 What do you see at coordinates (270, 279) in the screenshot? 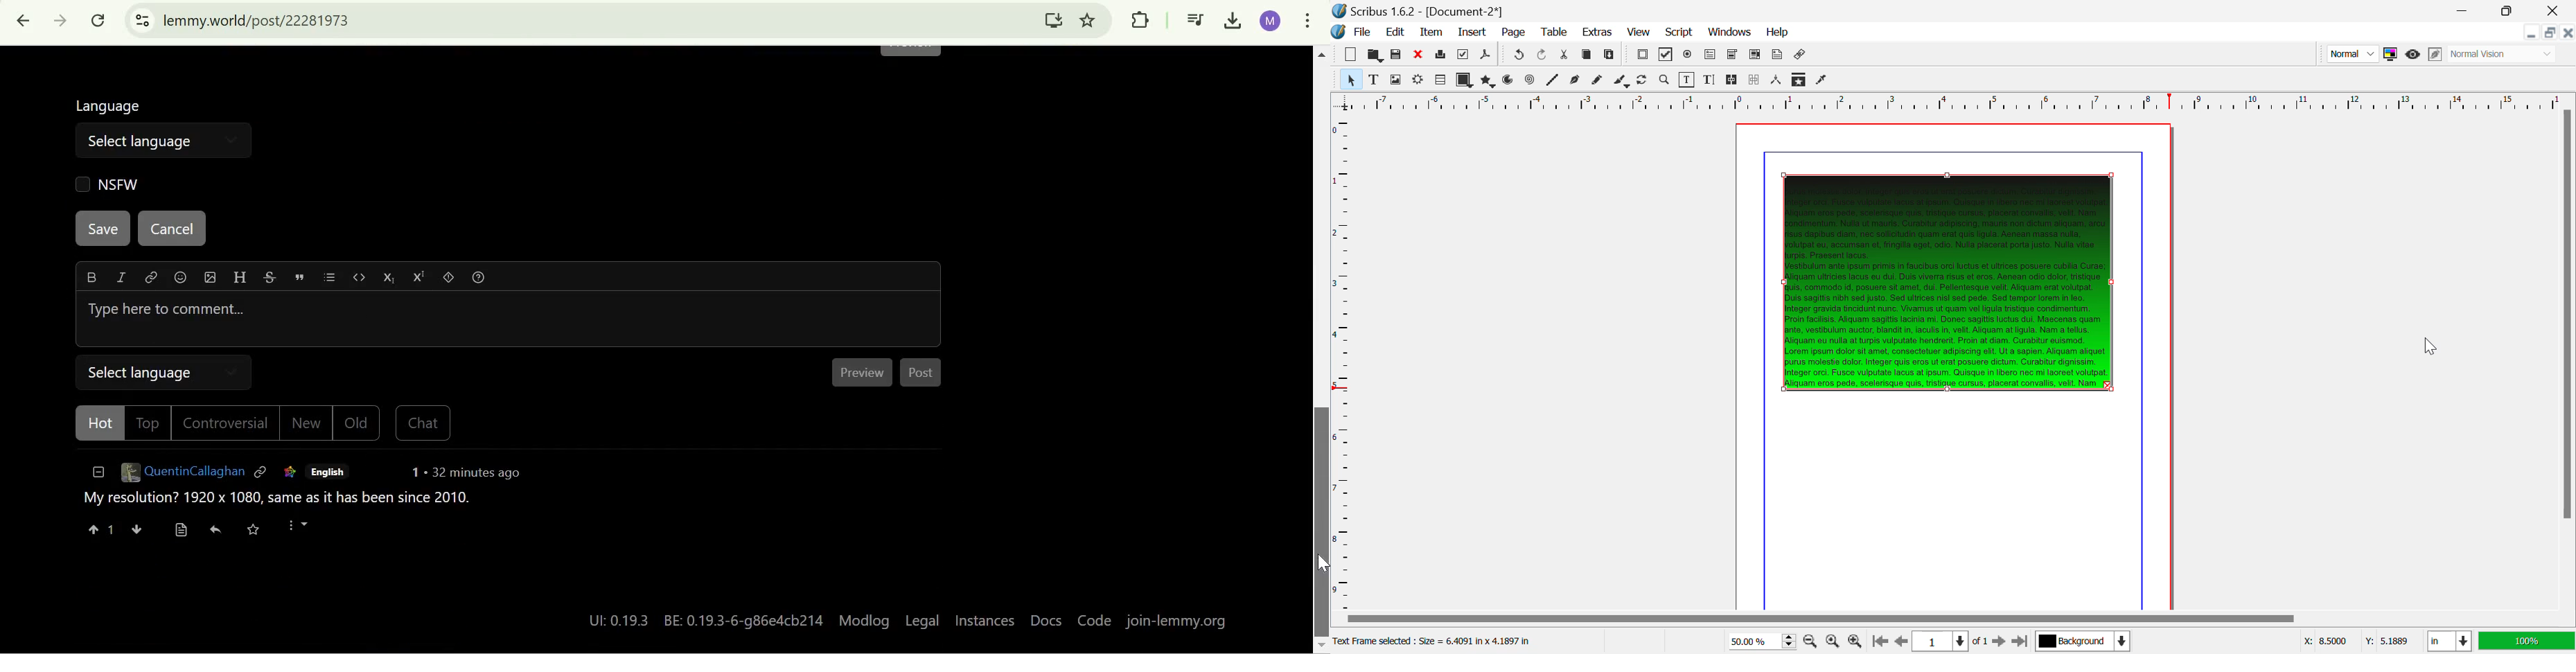
I see `strikethrough` at bounding box center [270, 279].